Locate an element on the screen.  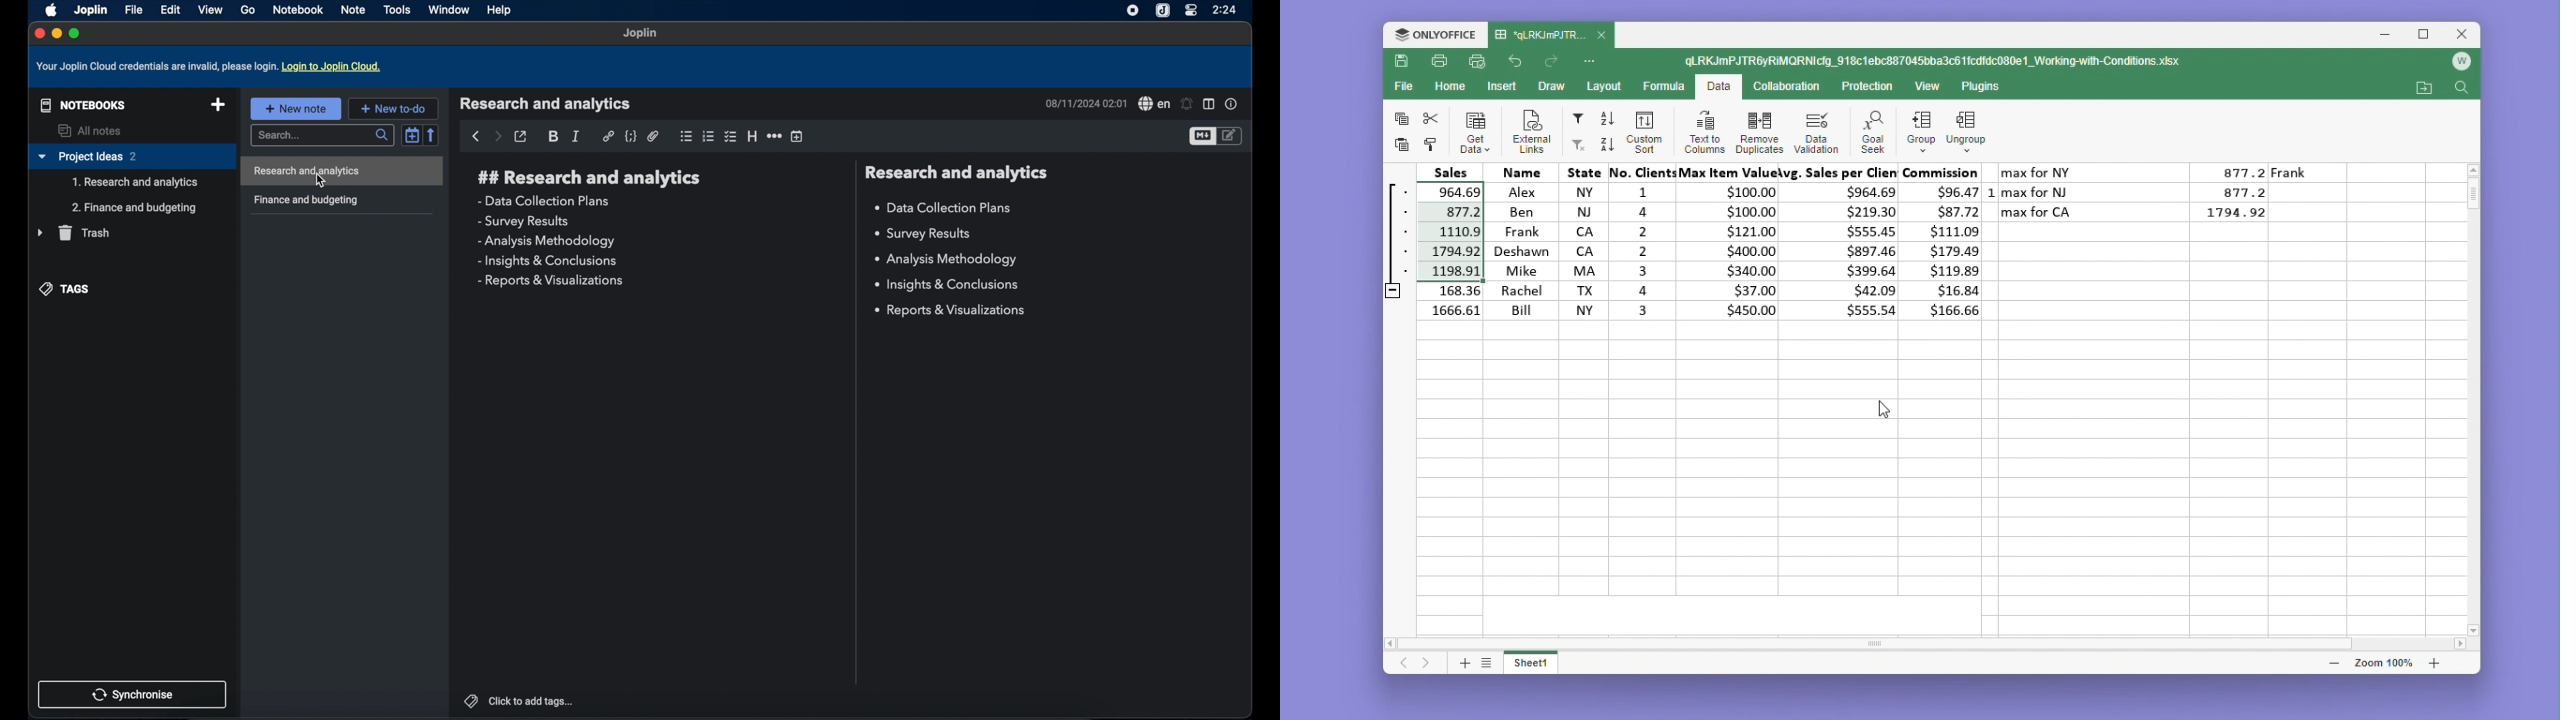
Vertical scroll bar is located at coordinates (2475, 205).